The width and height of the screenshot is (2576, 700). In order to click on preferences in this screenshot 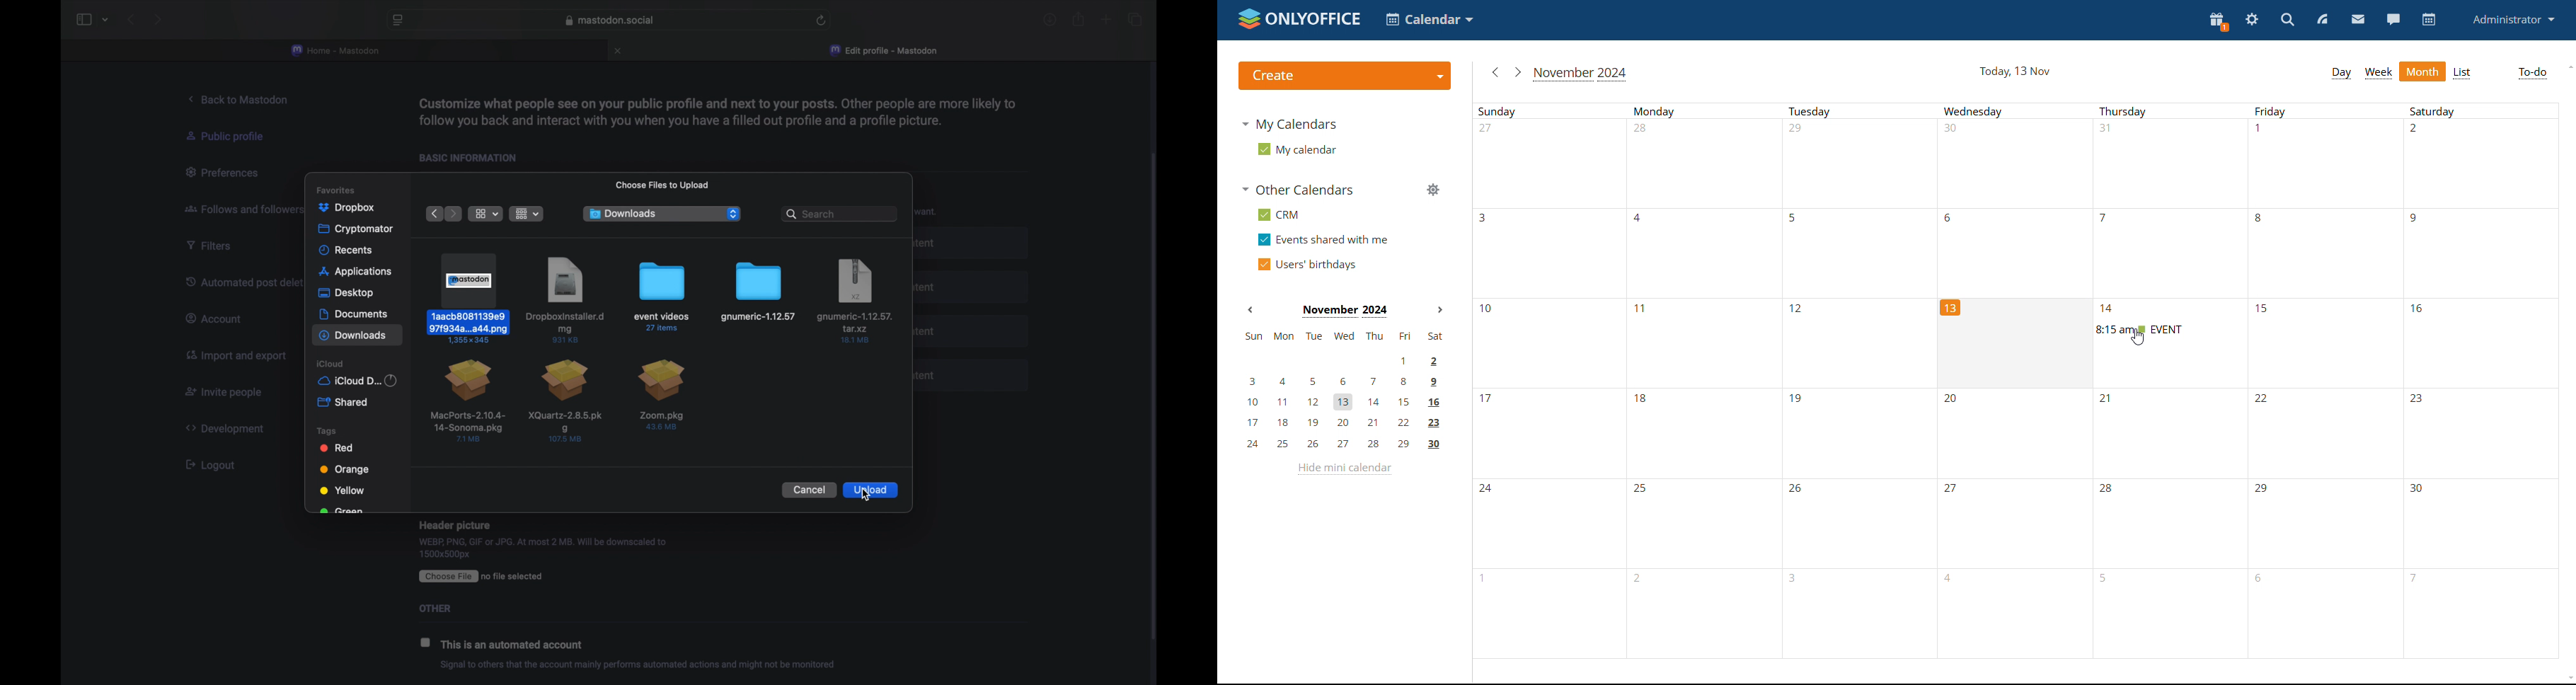, I will do `click(225, 173)`.